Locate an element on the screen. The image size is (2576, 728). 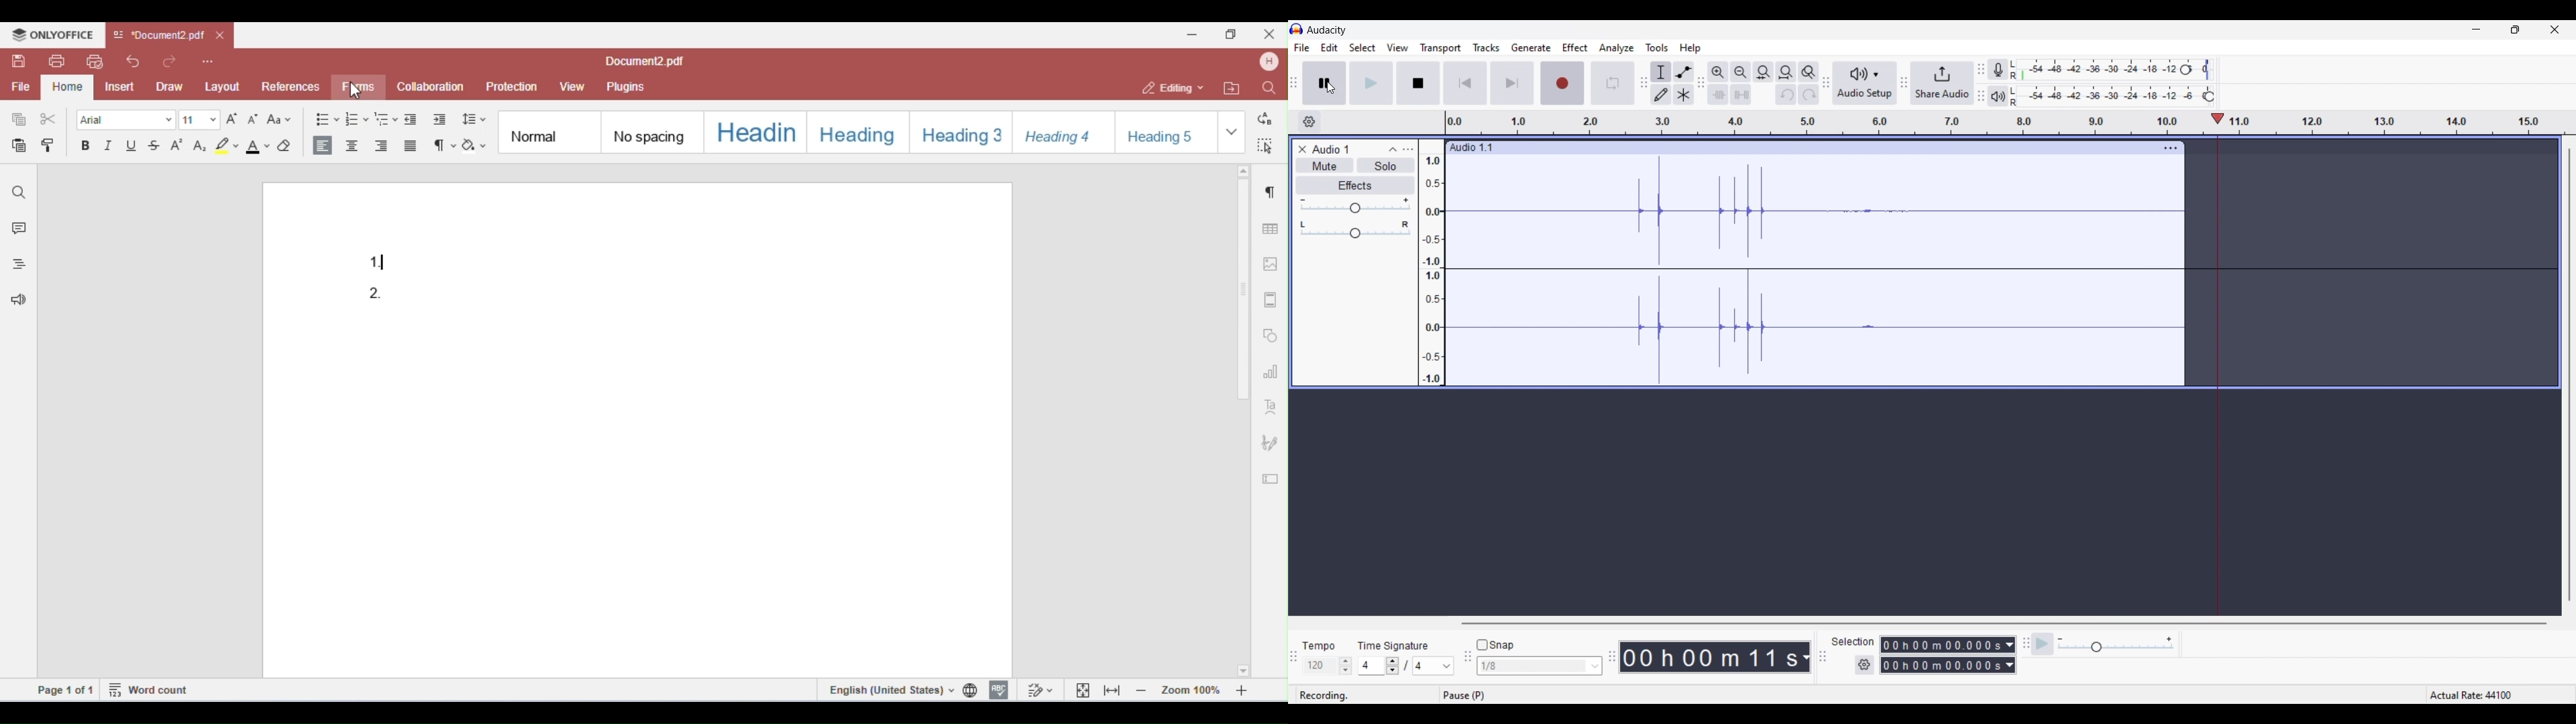
4 is located at coordinates (1373, 666).